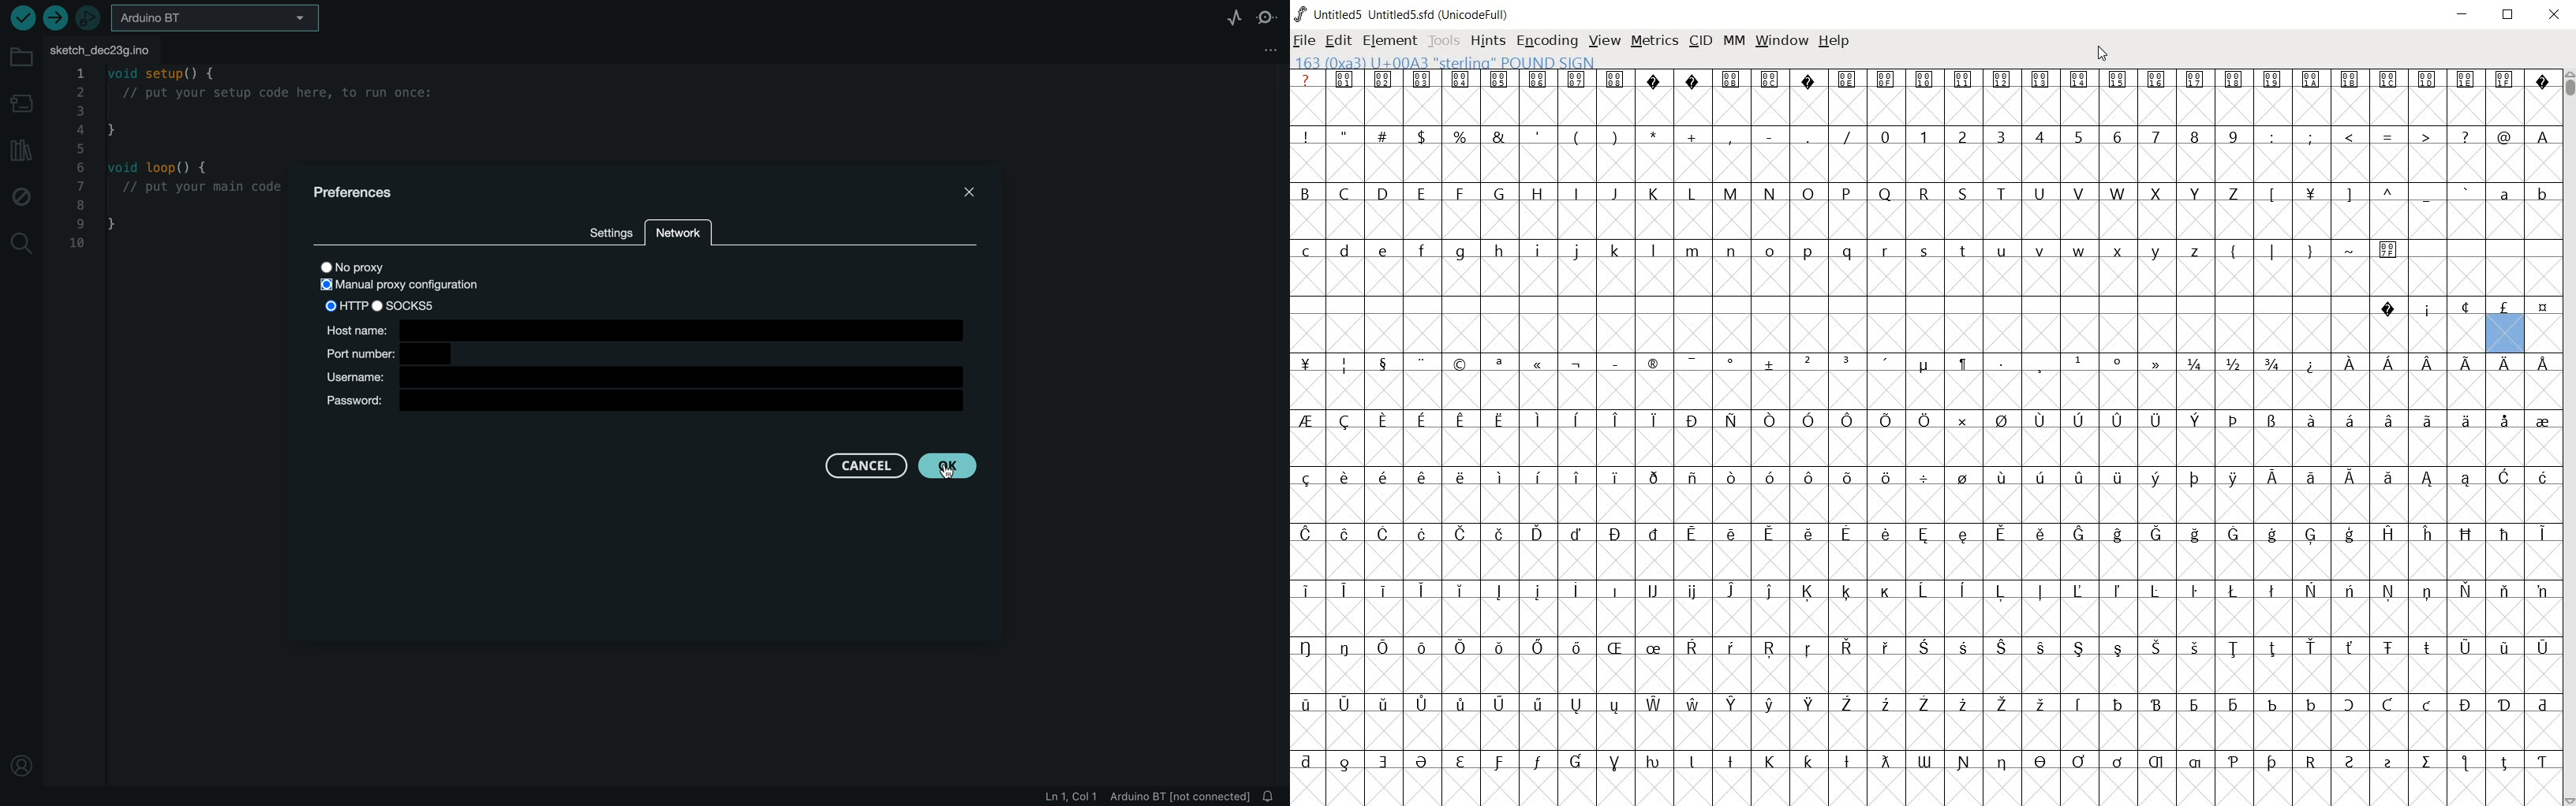  What do you see at coordinates (1420, 193) in the screenshot?
I see `E` at bounding box center [1420, 193].